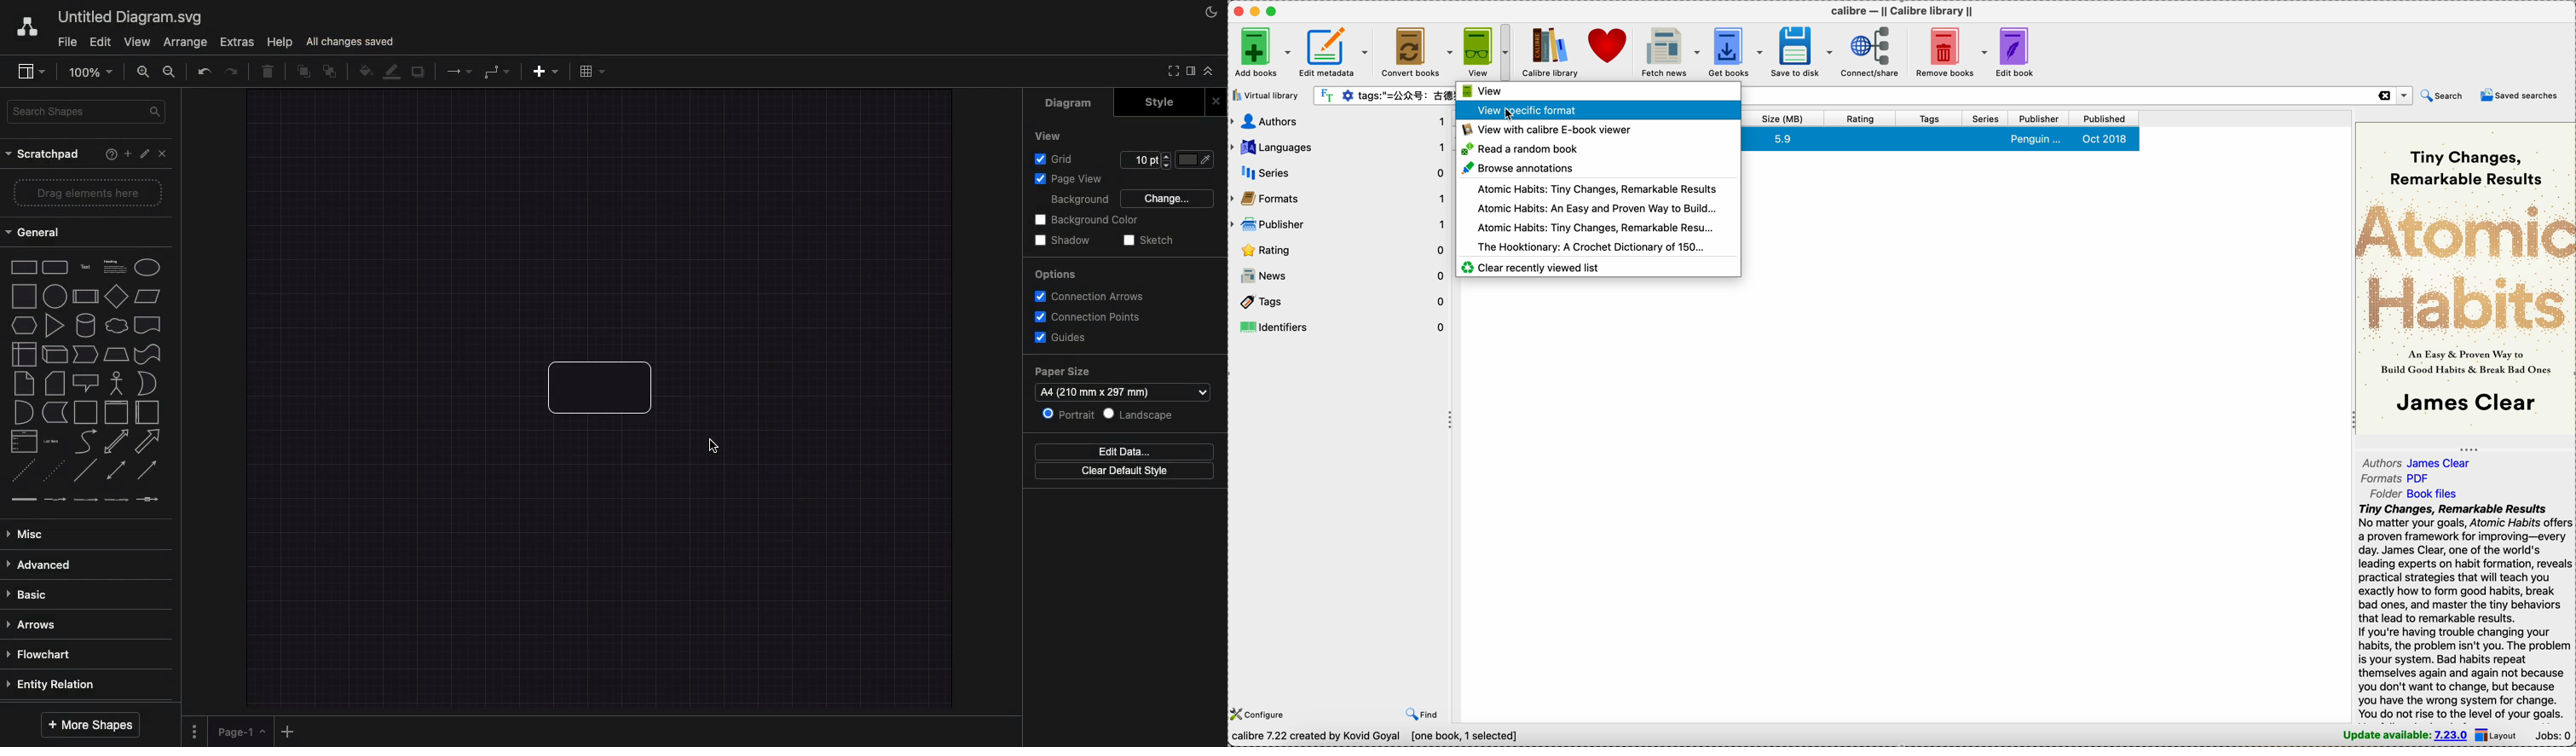  Describe the element at coordinates (1056, 159) in the screenshot. I see `Grid` at that location.